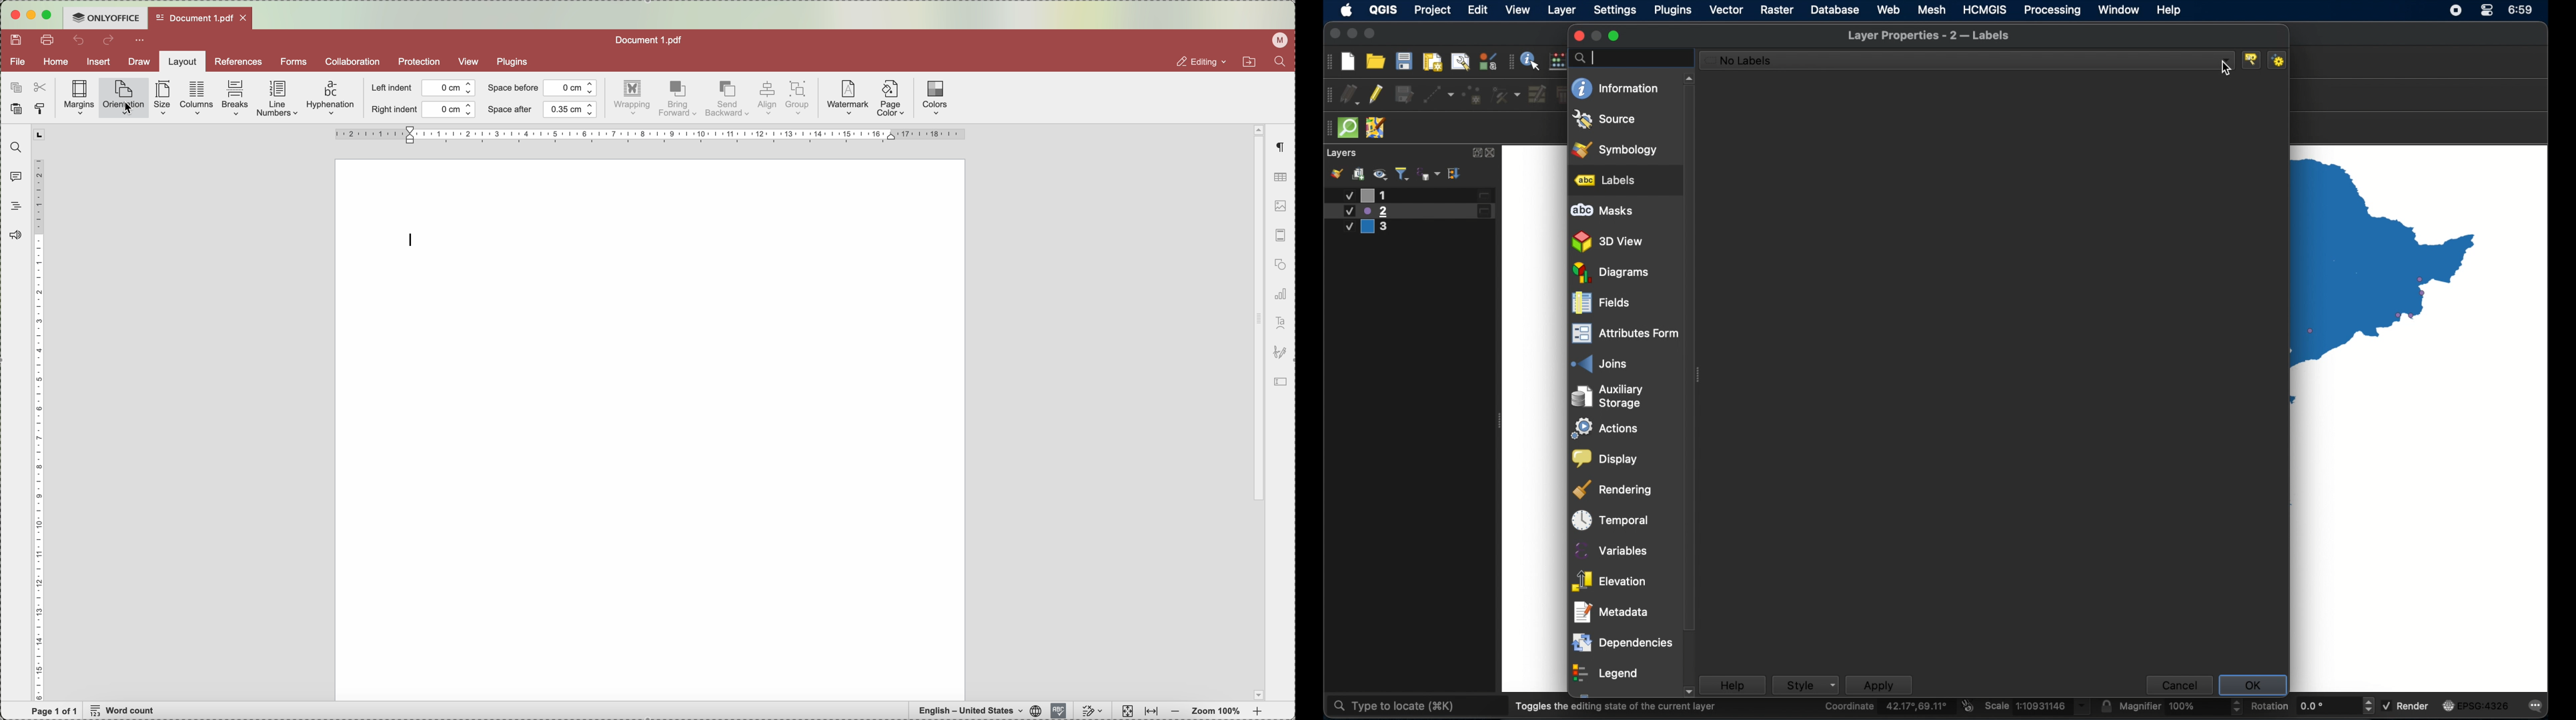  Describe the element at coordinates (124, 98) in the screenshot. I see `orientation` at that location.